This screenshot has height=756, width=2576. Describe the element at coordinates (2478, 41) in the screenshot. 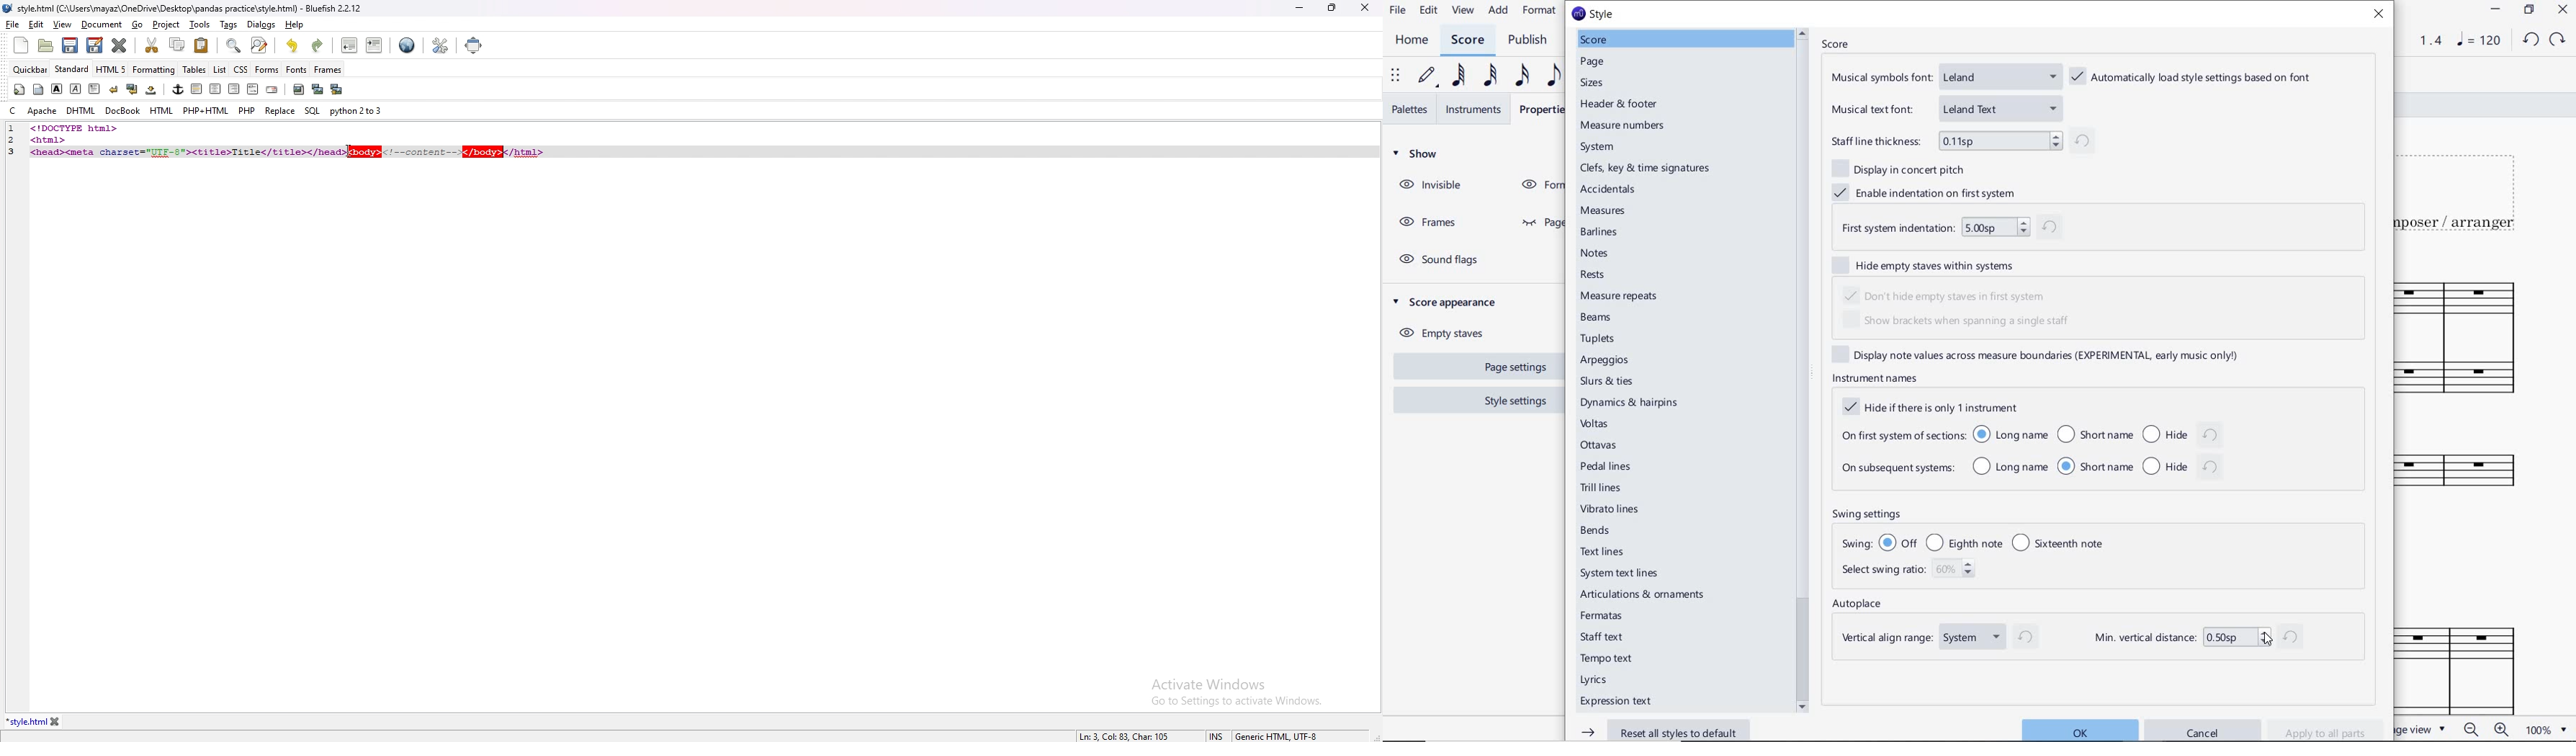

I see `NOTE` at that location.